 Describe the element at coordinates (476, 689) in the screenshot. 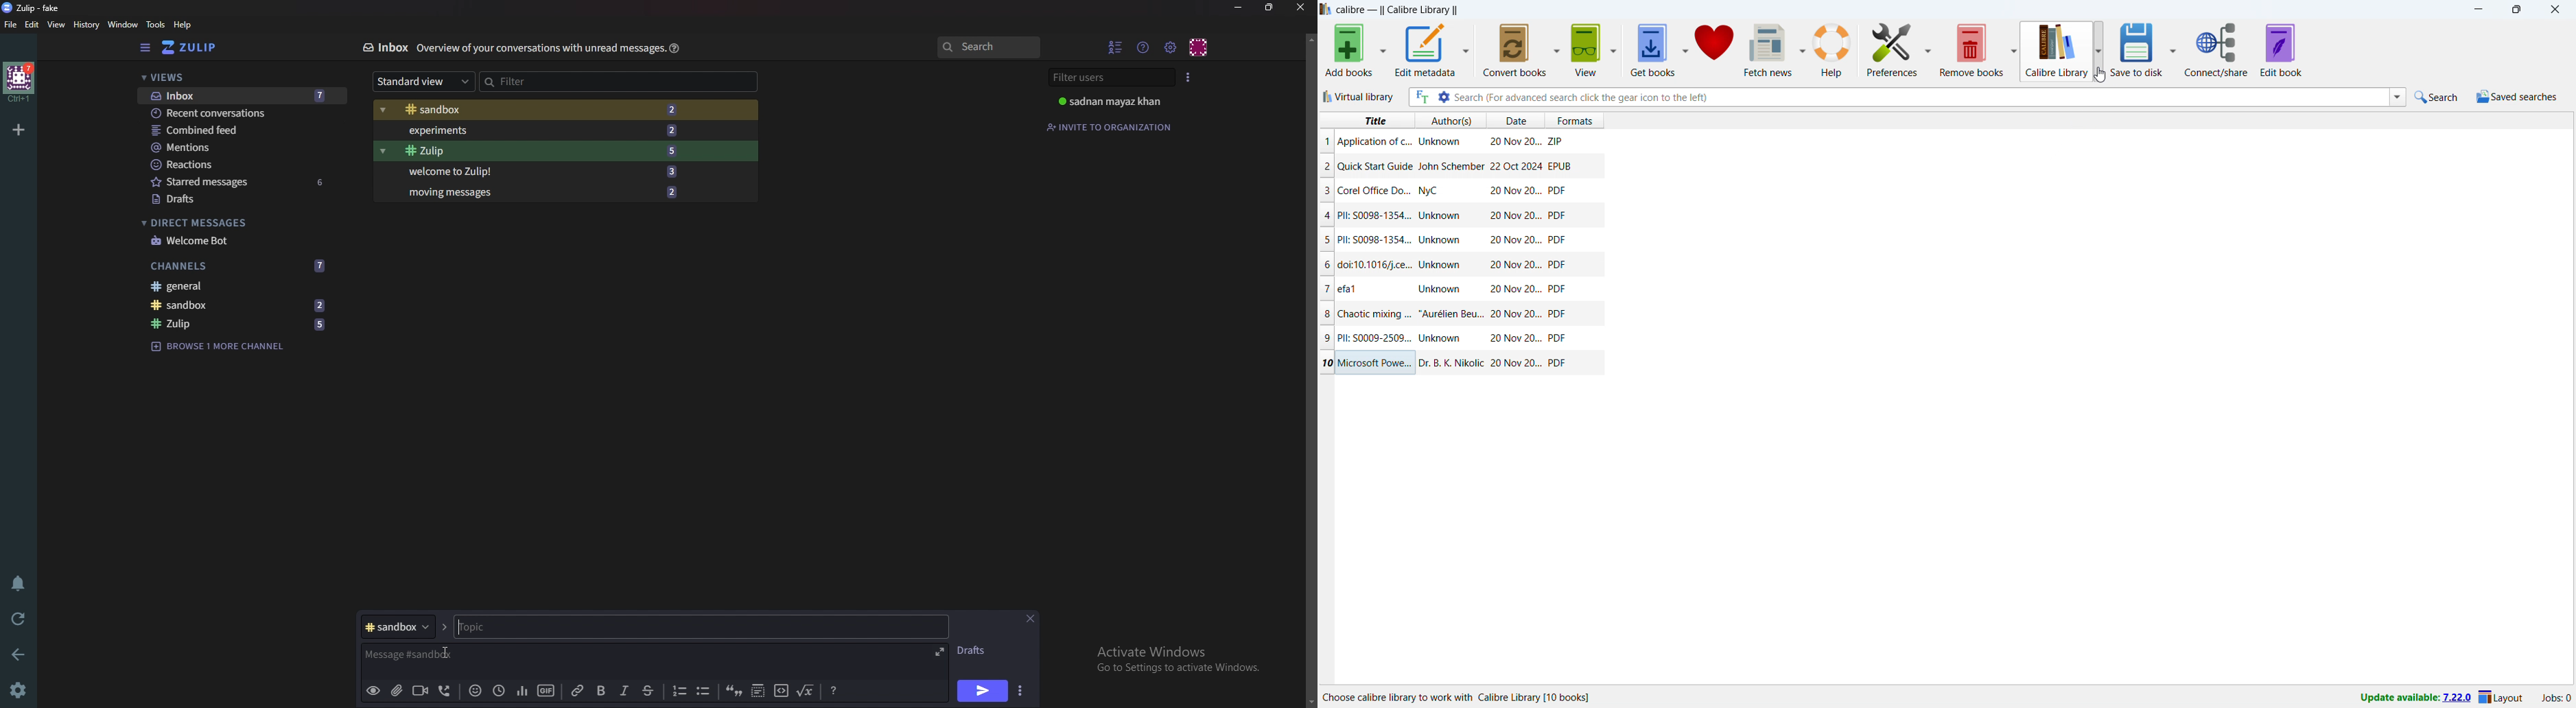

I see `Emoji` at that location.